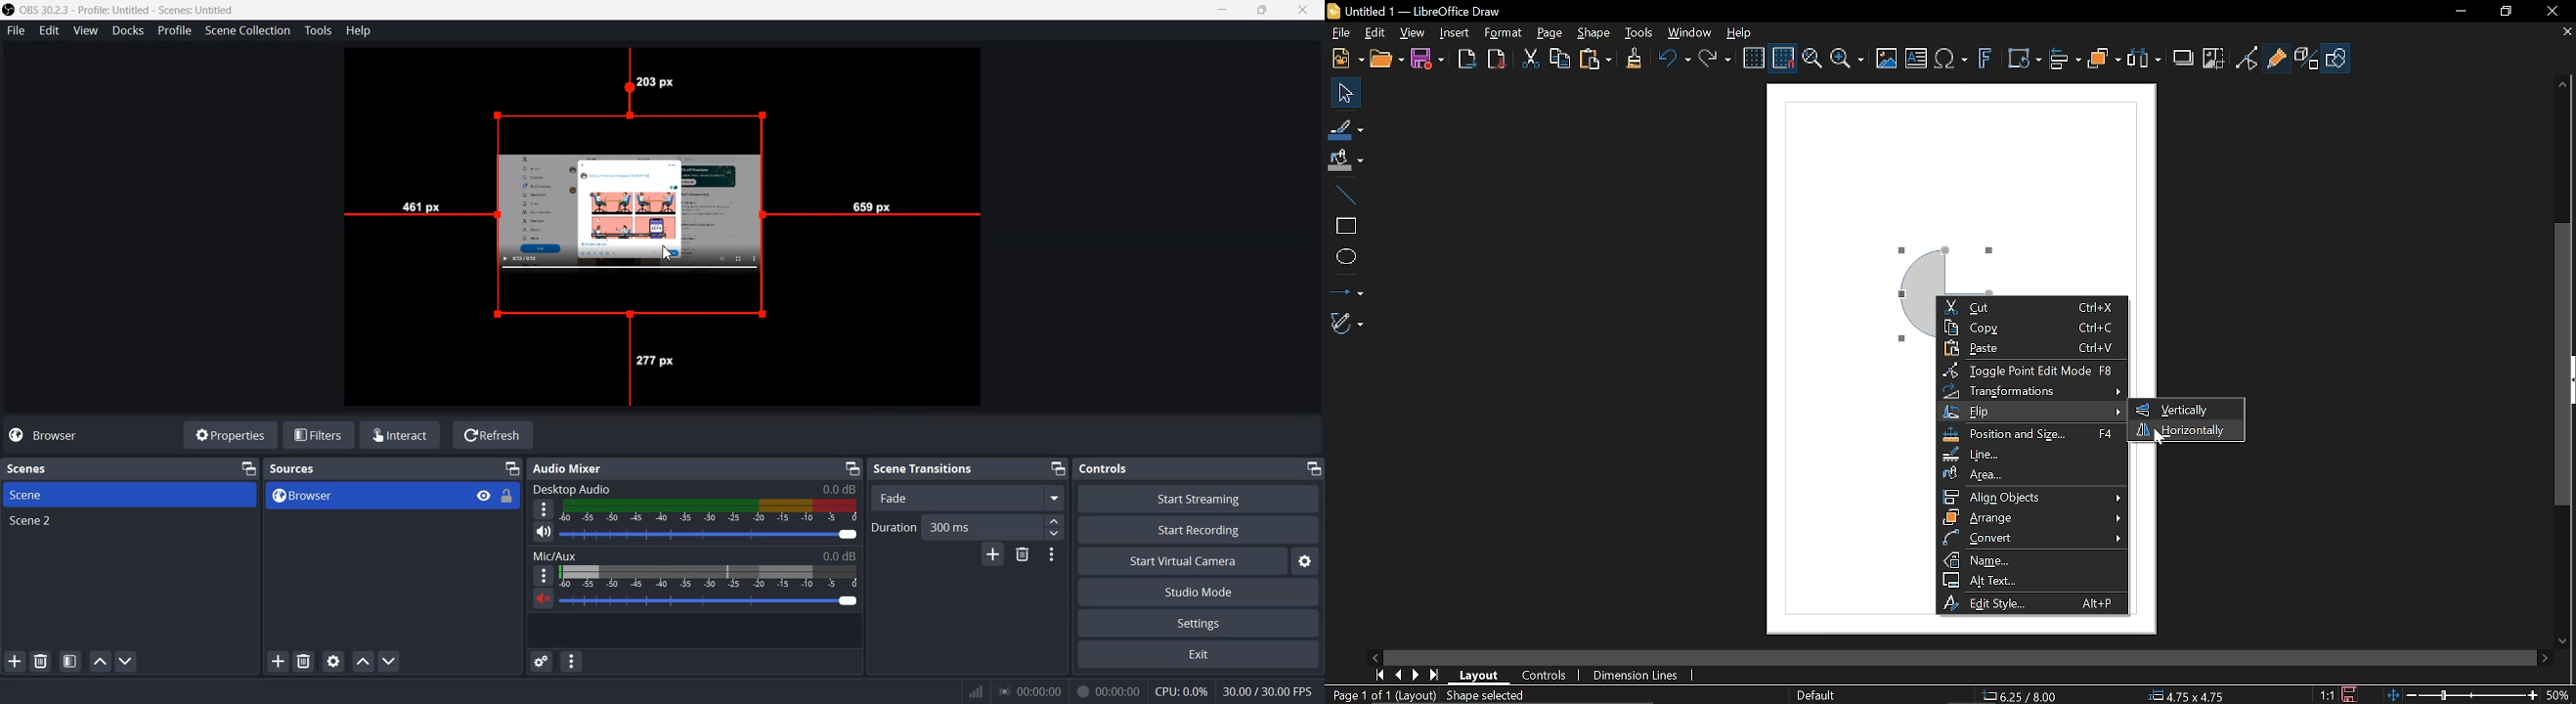 Image resolution: width=2576 pixels, height=728 pixels. Describe the element at coordinates (2308, 59) in the screenshot. I see `Toggle extrusion` at that location.